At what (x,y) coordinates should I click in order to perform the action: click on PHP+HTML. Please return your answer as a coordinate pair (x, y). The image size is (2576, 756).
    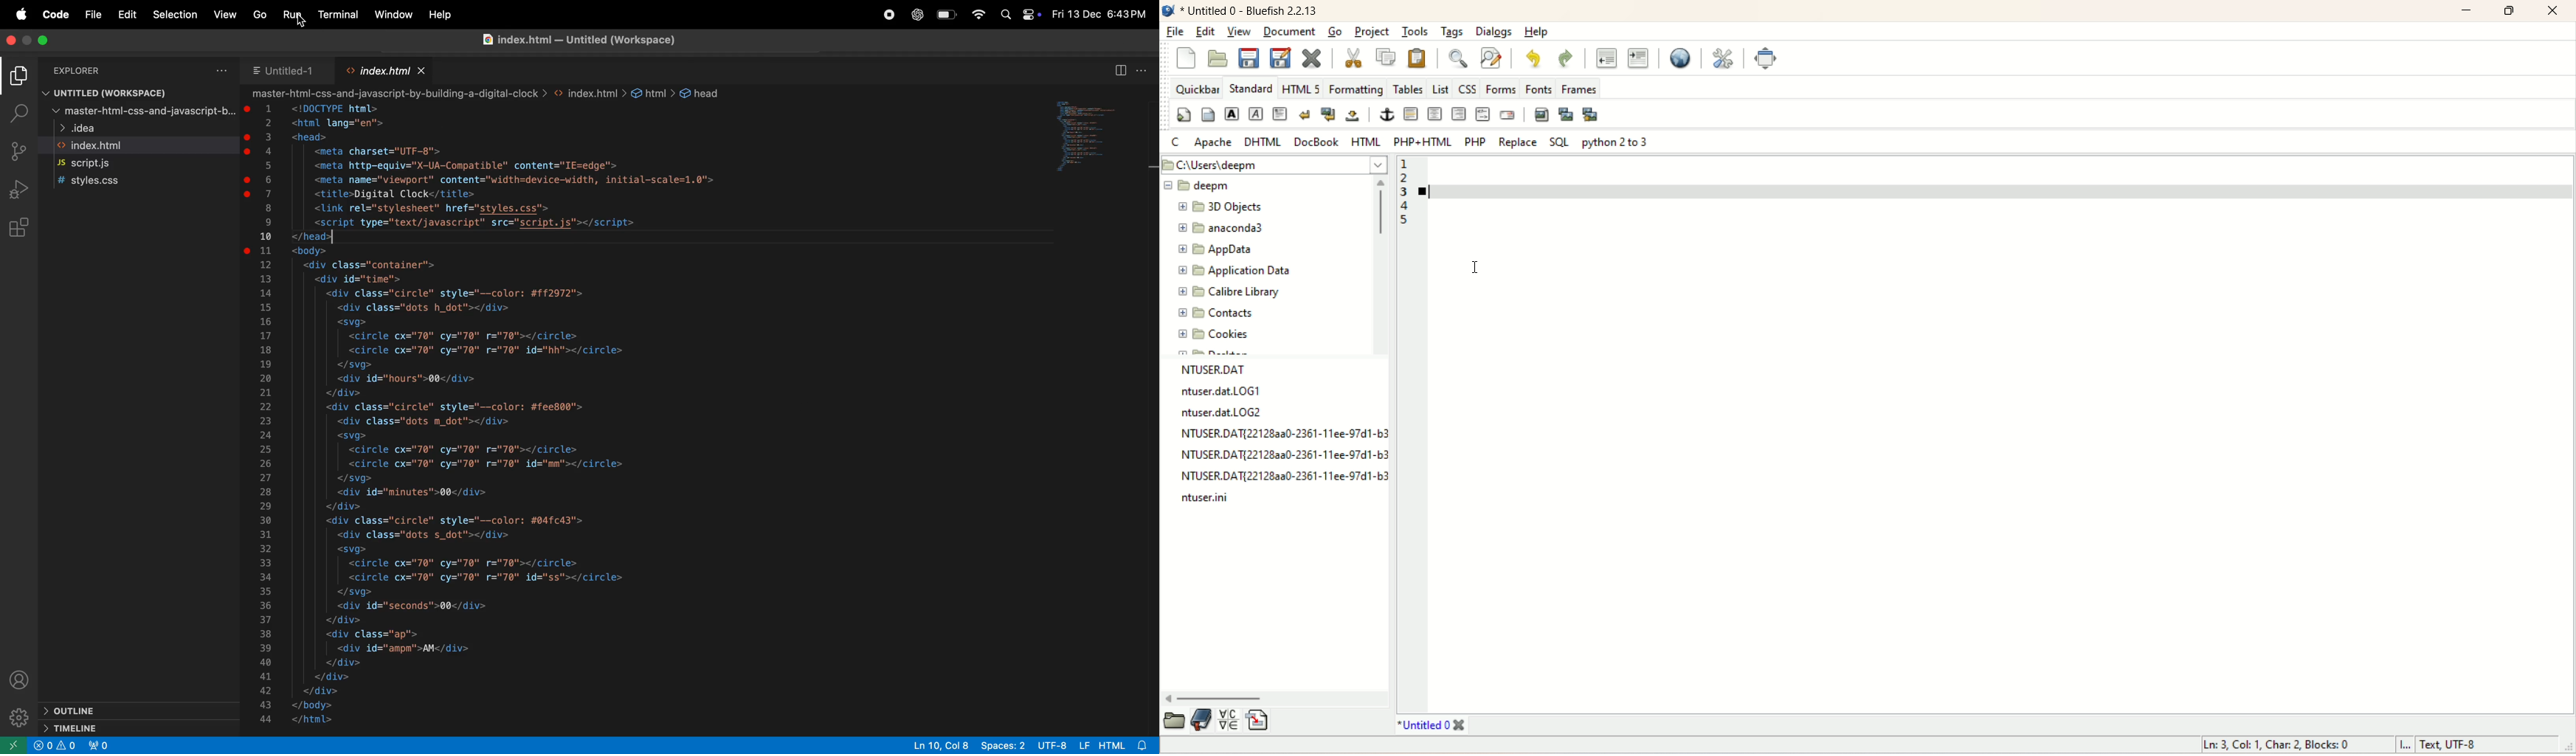
    Looking at the image, I should click on (1424, 141).